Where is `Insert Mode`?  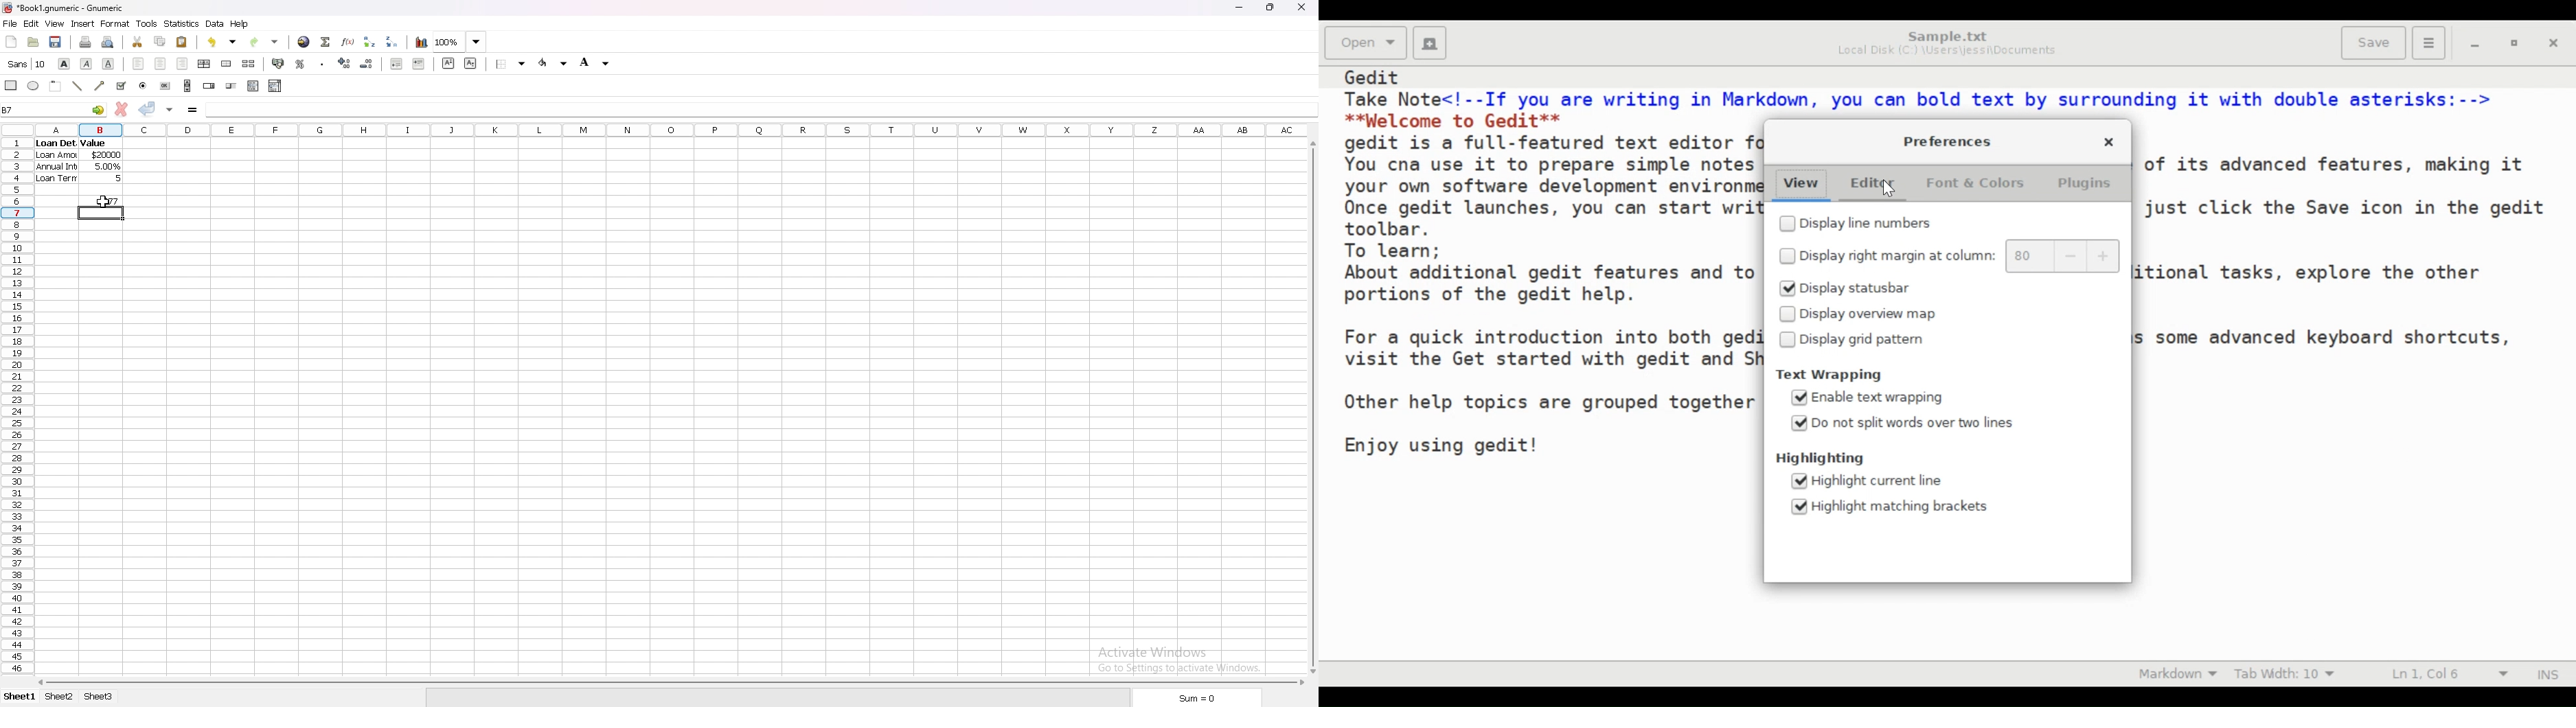 Insert Mode is located at coordinates (2547, 674).